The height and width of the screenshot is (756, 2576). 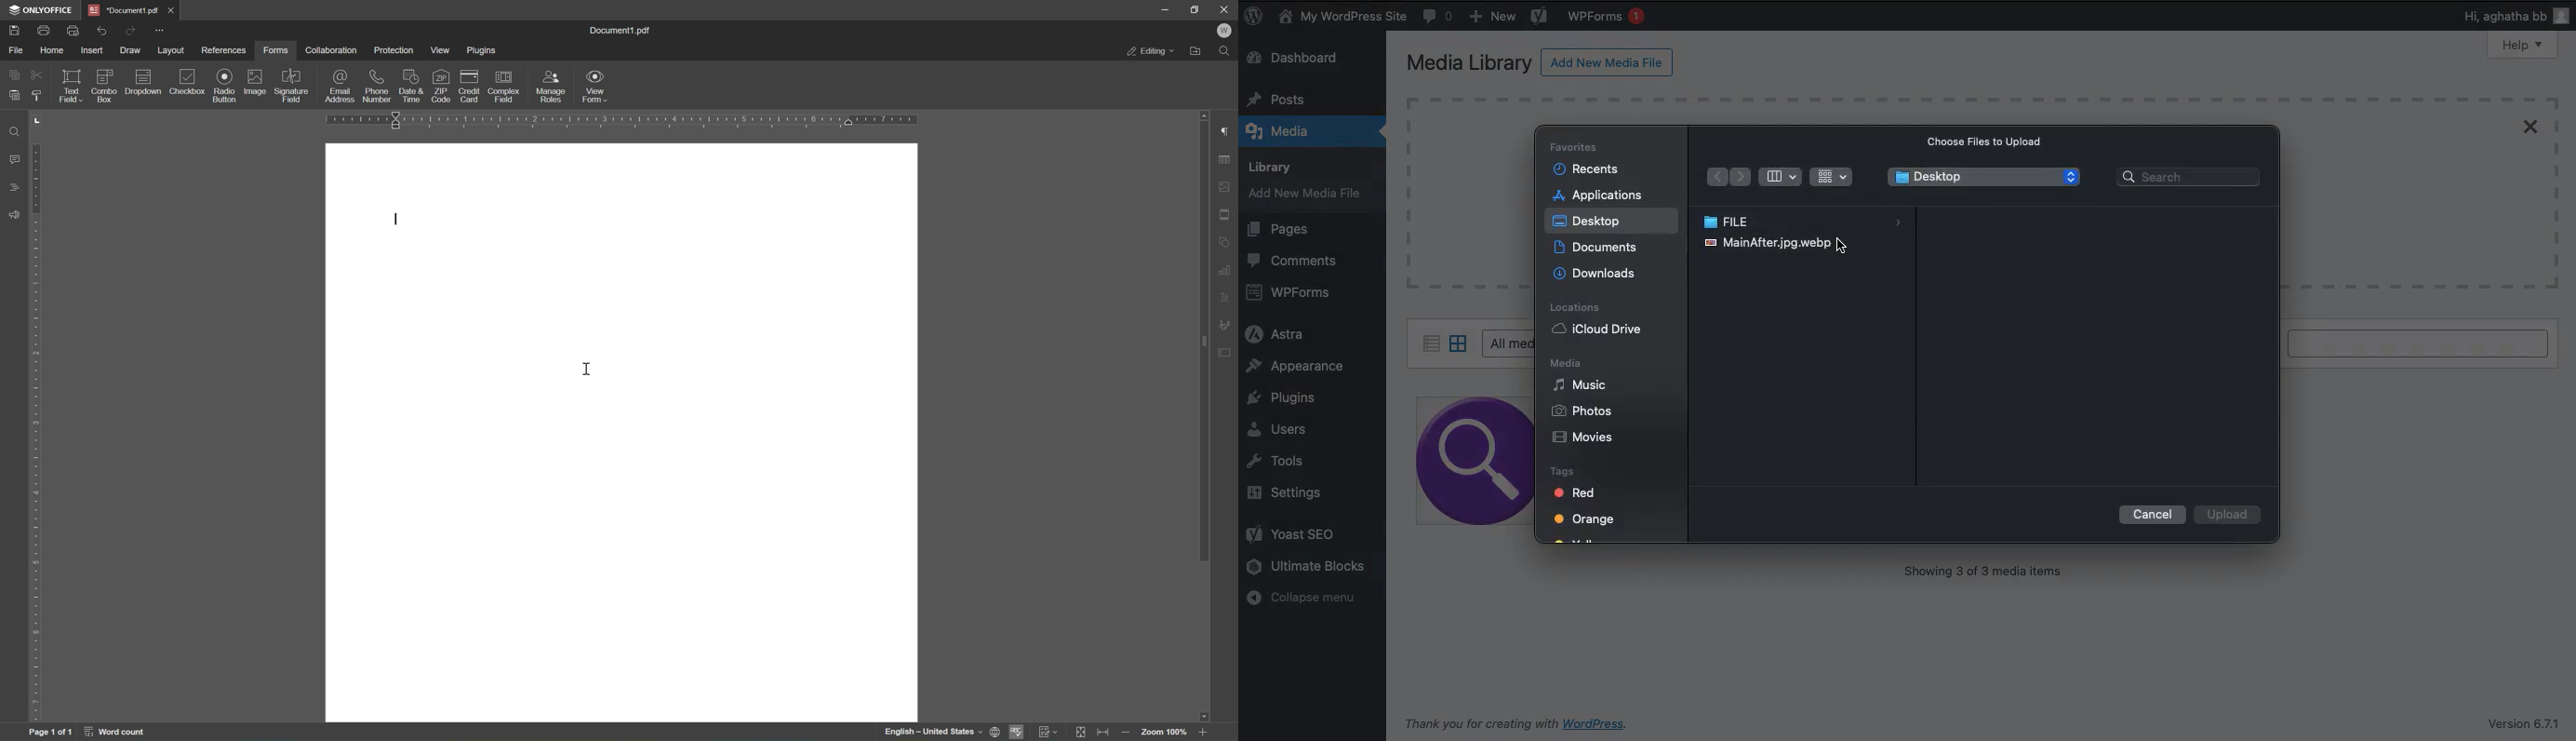 What do you see at coordinates (481, 51) in the screenshot?
I see `plugins` at bounding box center [481, 51].